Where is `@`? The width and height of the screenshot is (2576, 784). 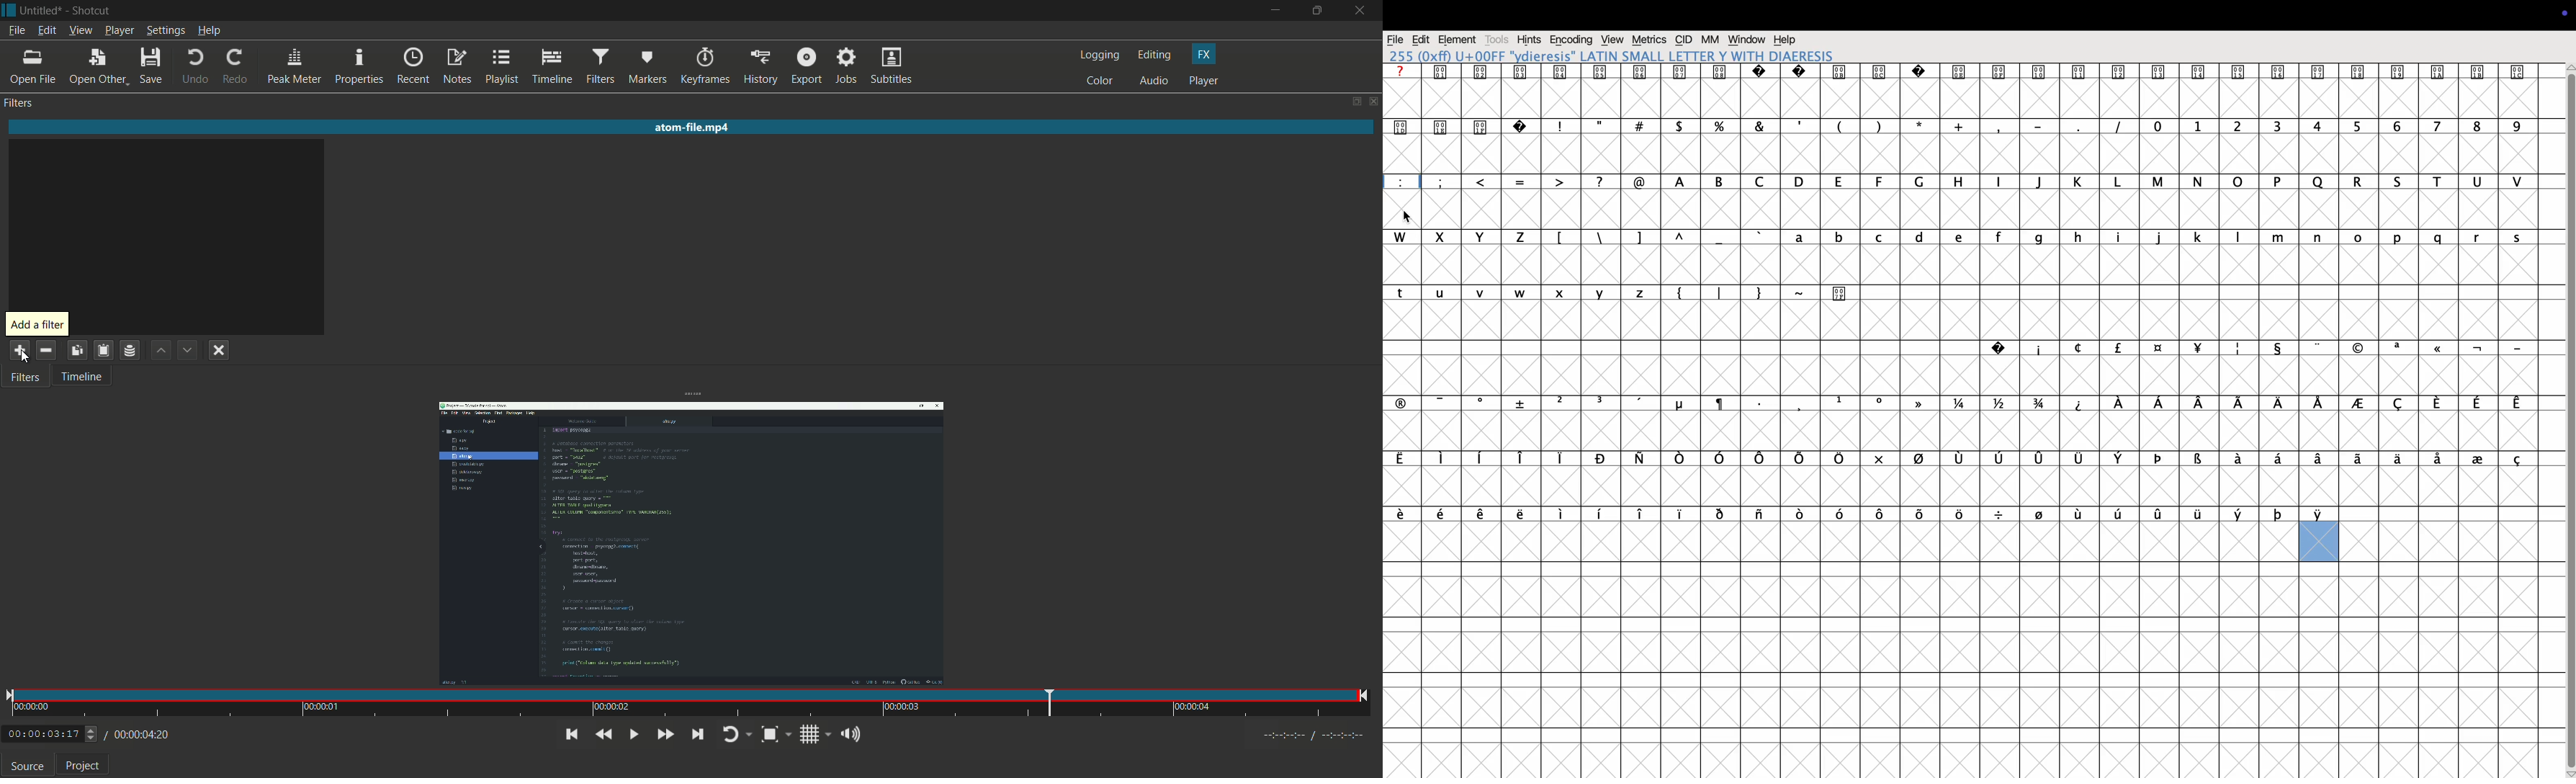 @ is located at coordinates (1640, 201).